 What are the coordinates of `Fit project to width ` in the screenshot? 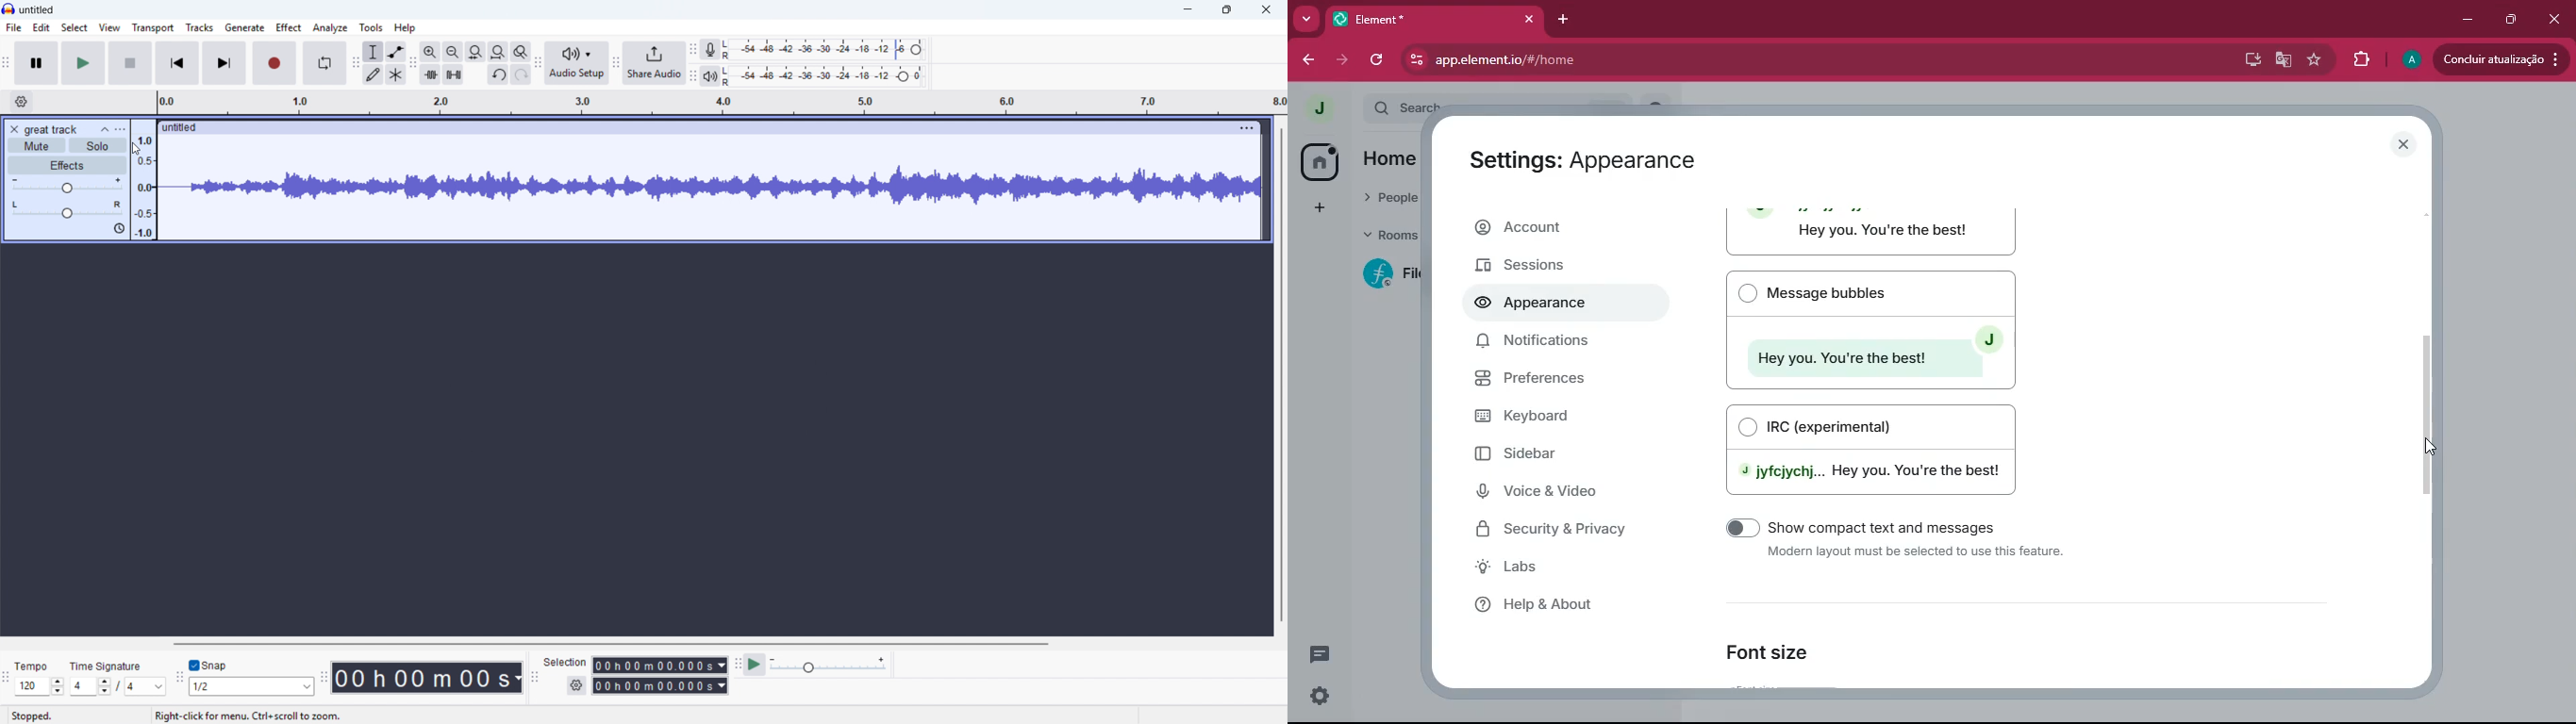 It's located at (476, 52).